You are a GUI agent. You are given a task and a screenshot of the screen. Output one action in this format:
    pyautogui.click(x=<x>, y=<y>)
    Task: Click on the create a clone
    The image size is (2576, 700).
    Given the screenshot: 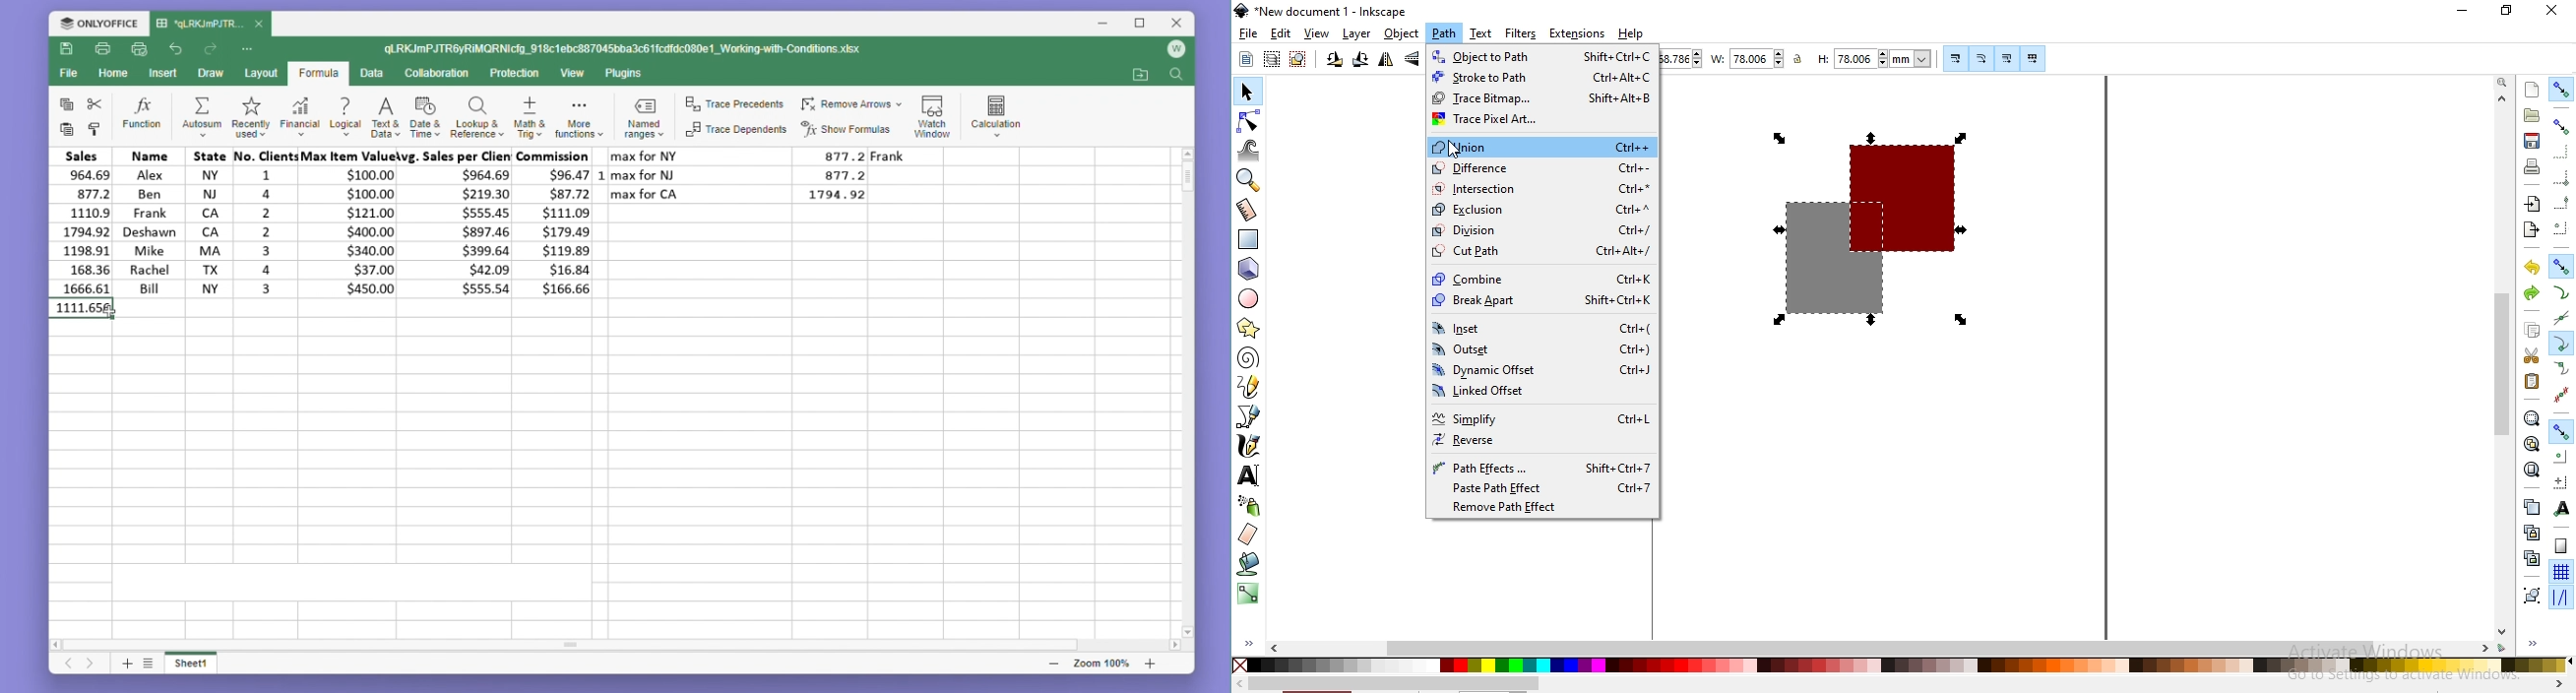 What is the action you would take?
    pyautogui.click(x=2531, y=533)
    